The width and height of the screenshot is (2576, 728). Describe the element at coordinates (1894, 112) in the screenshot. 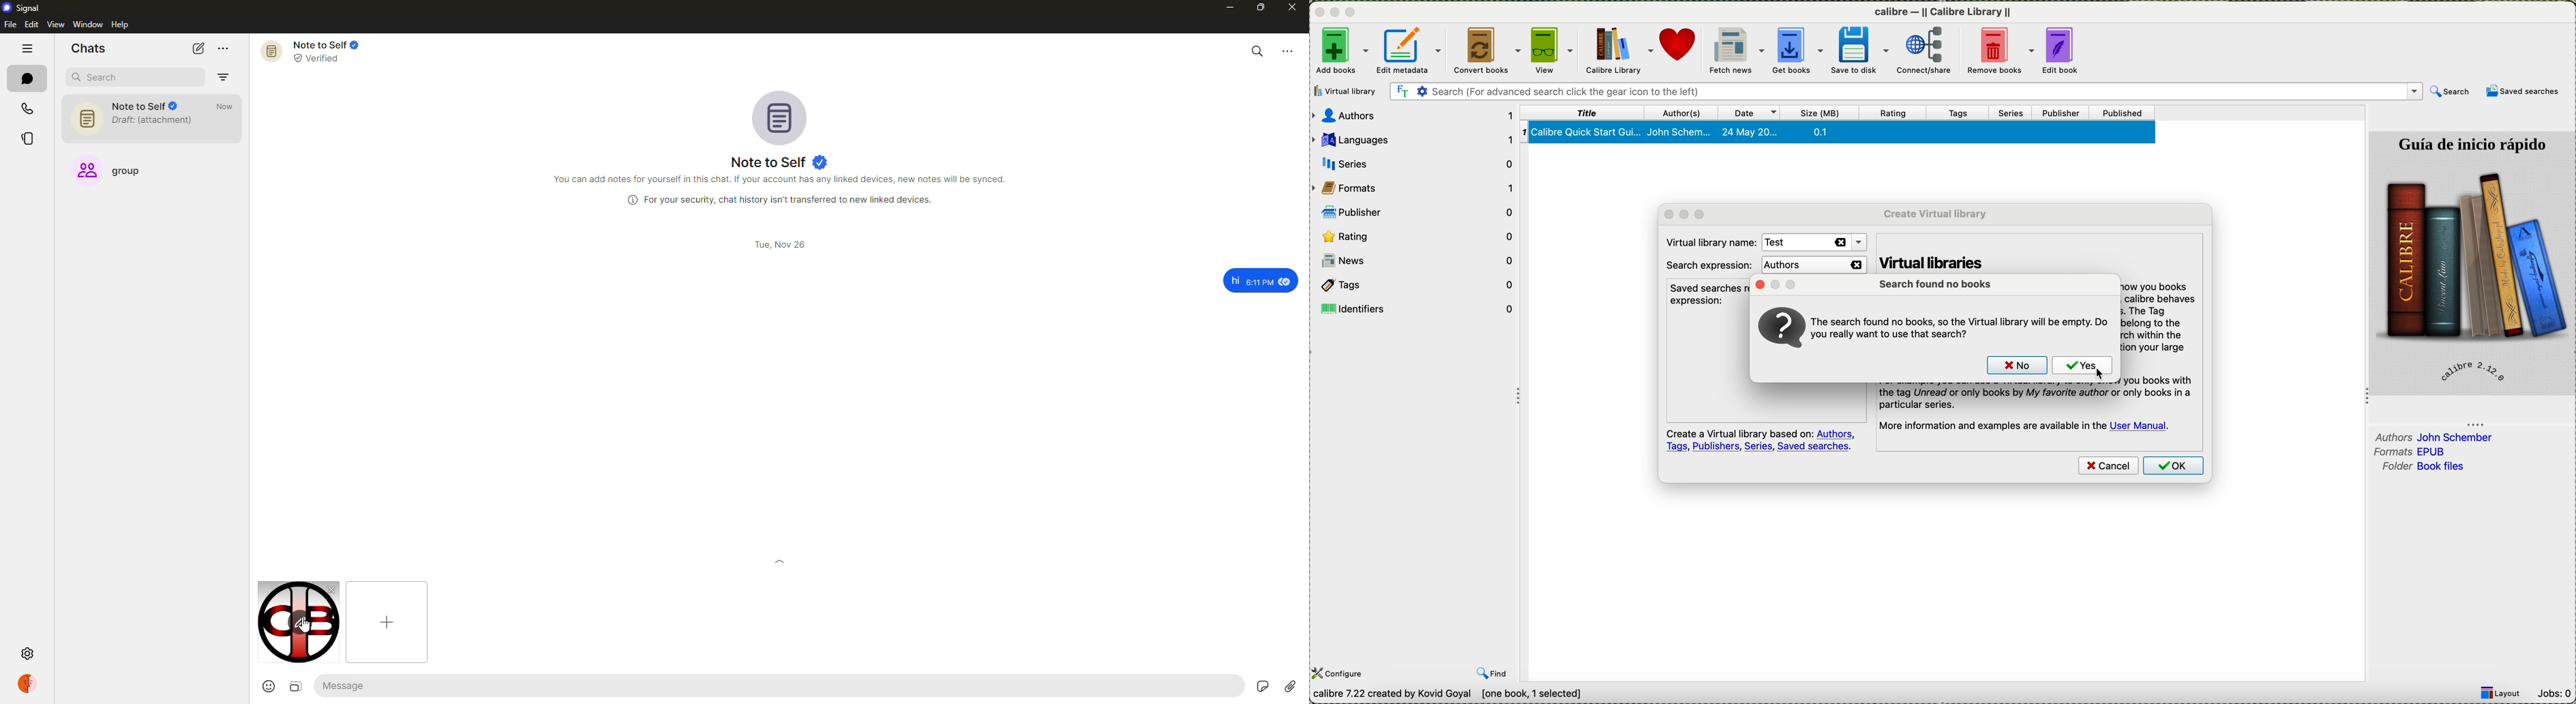

I see `rating` at that location.